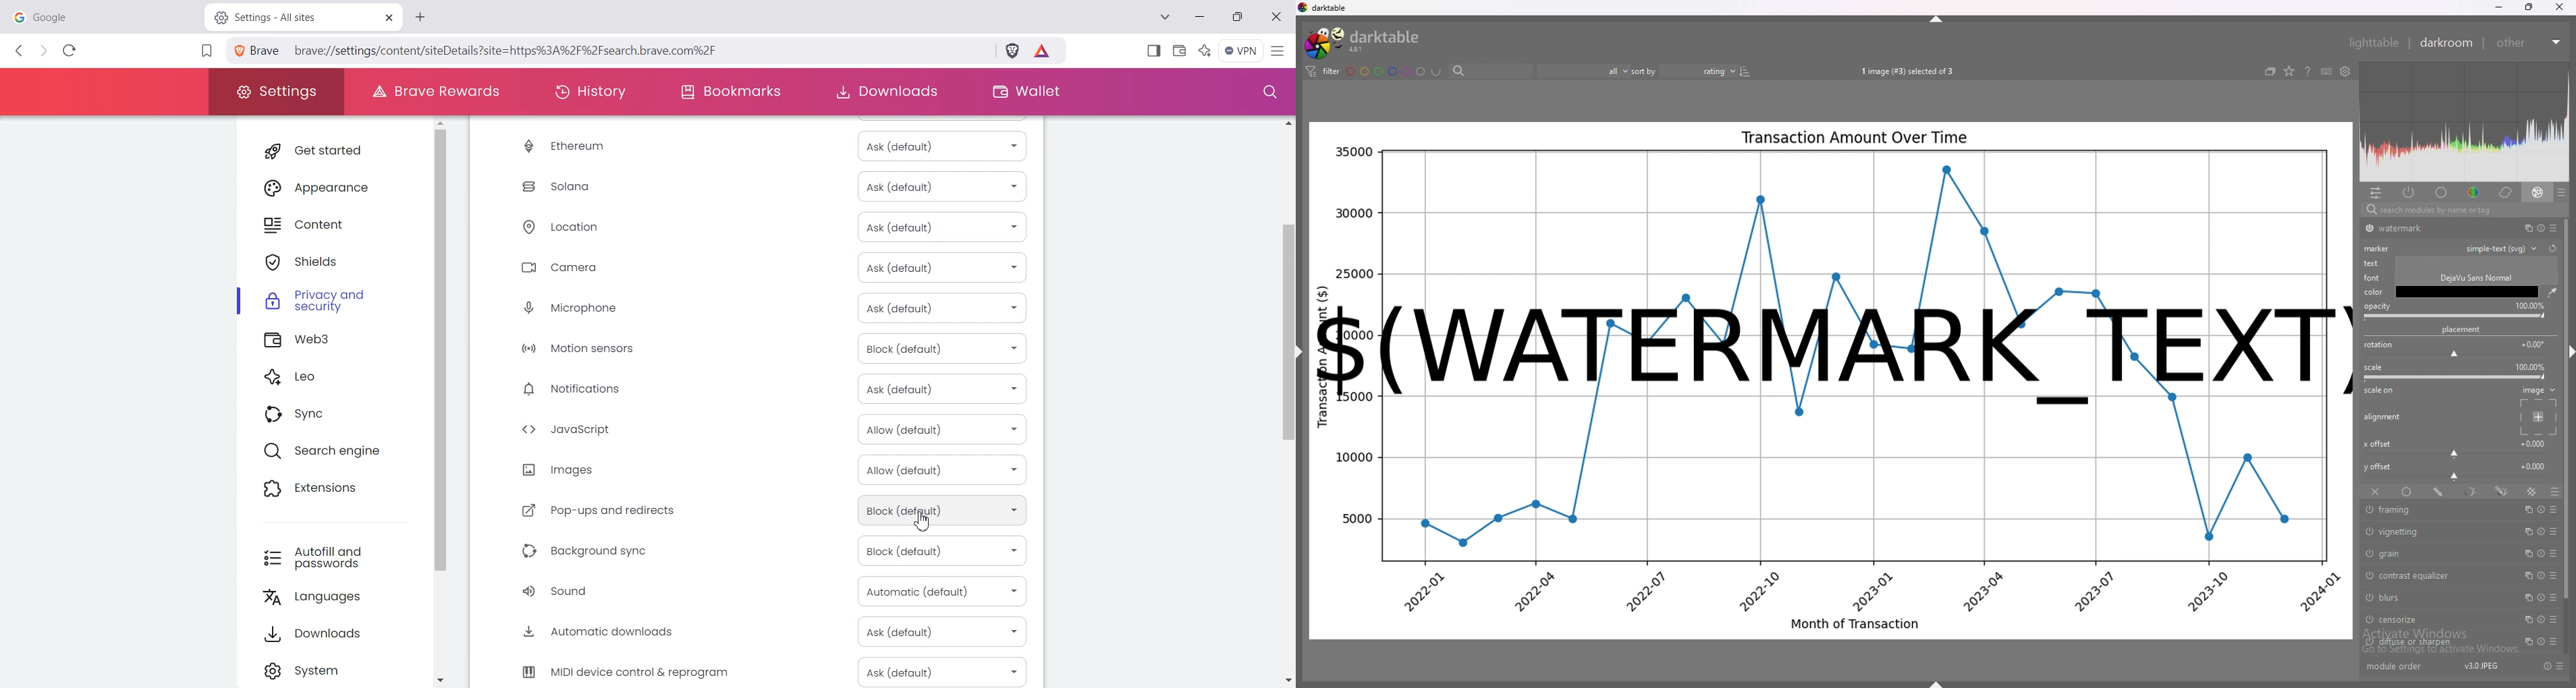  What do you see at coordinates (1386, 71) in the screenshot?
I see `color labels` at bounding box center [1386, 71].